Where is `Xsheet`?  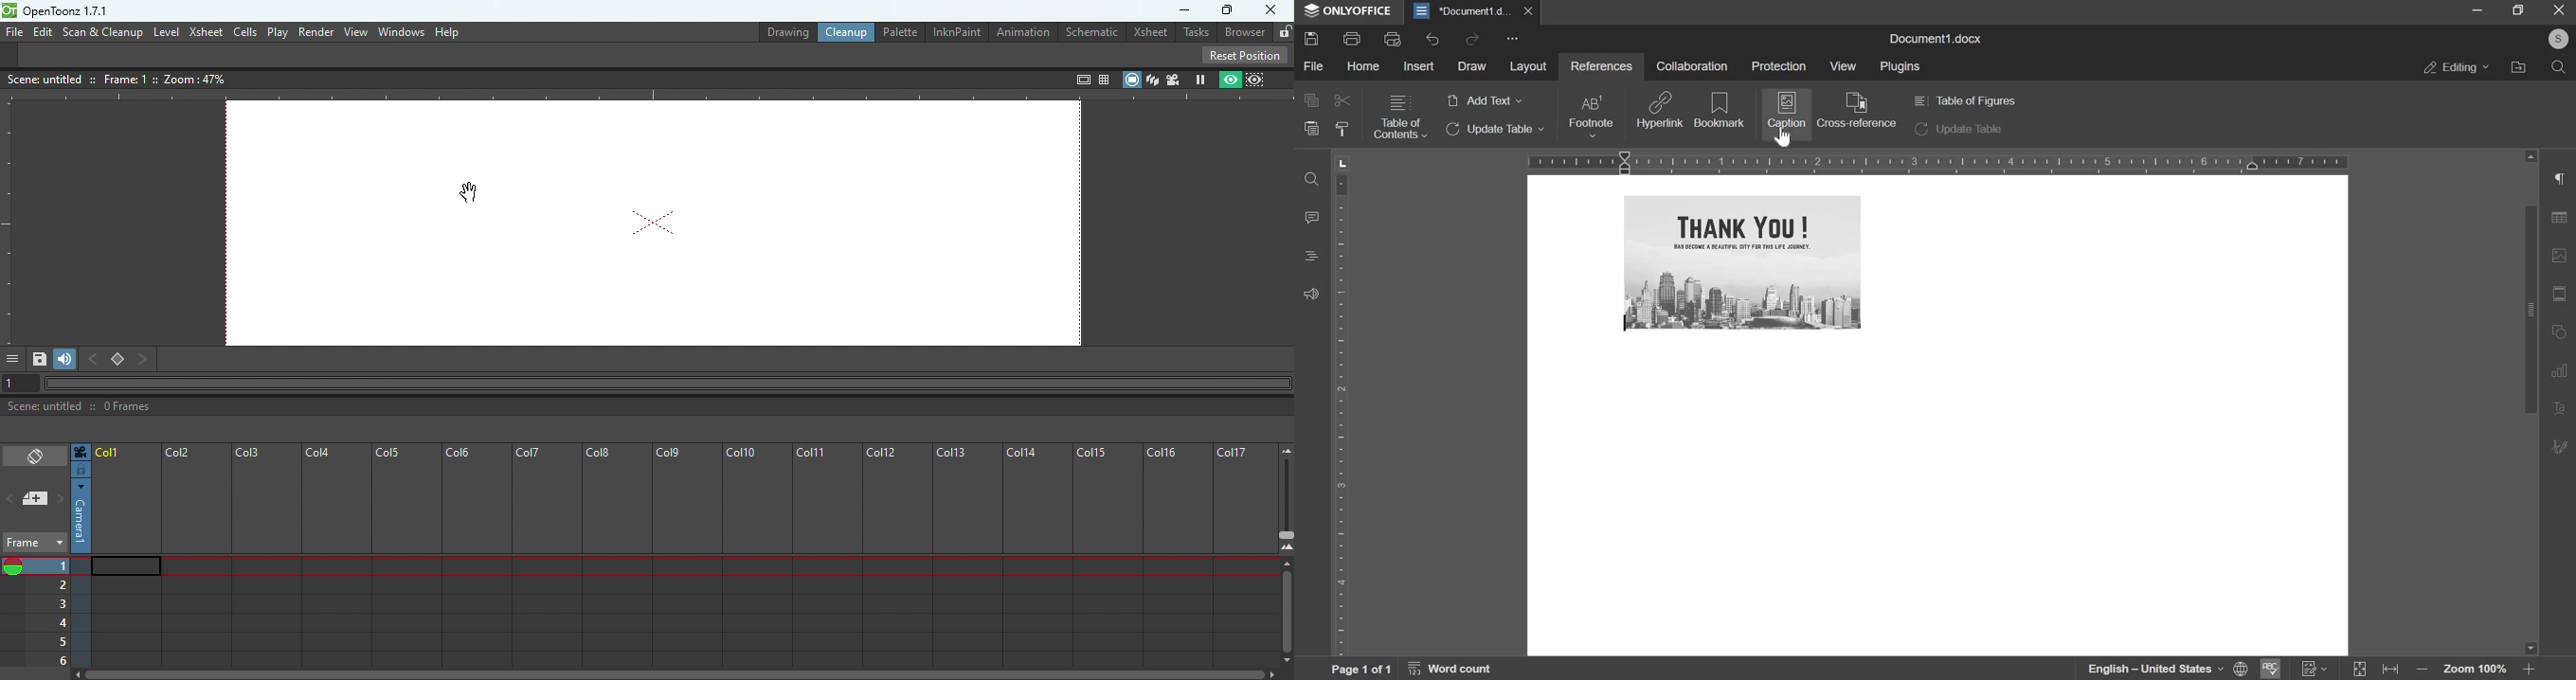 Xsheet is located at coordinates (1150, 32).